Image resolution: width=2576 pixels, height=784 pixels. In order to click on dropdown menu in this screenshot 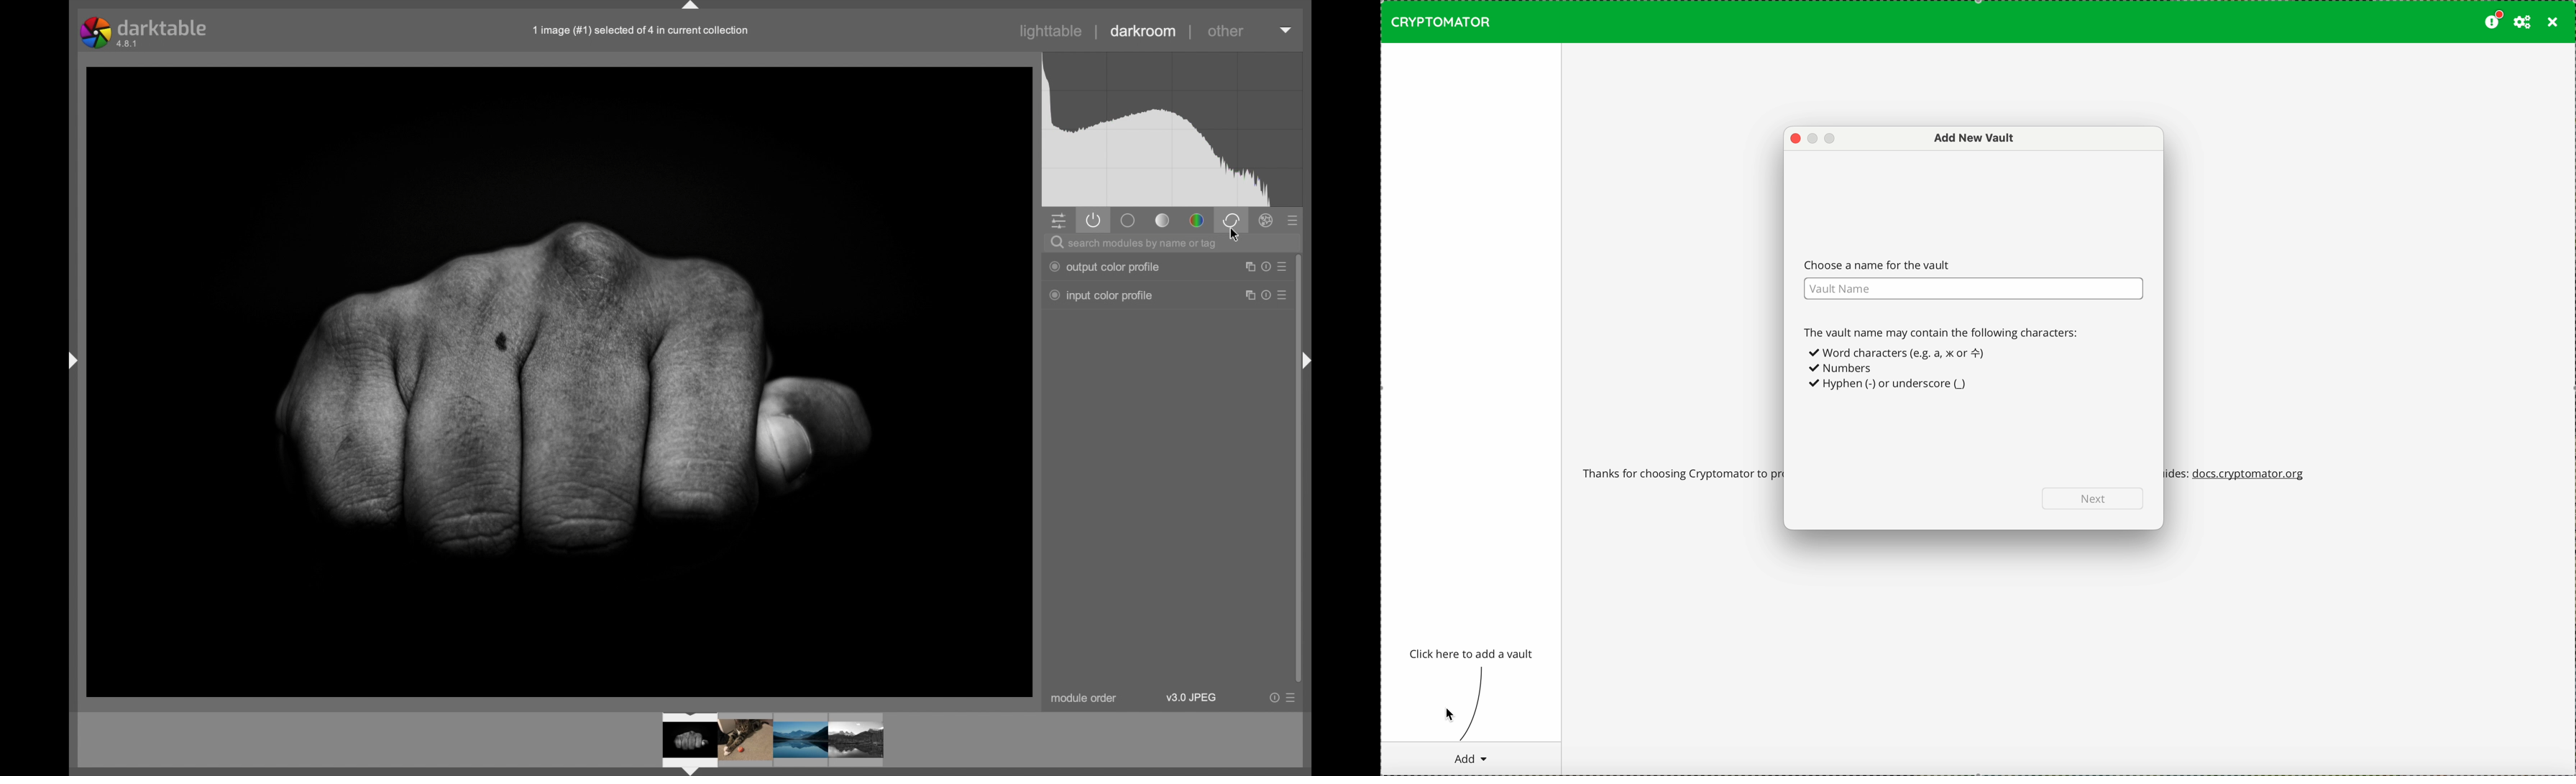, I will do `click(1286, 29)`.